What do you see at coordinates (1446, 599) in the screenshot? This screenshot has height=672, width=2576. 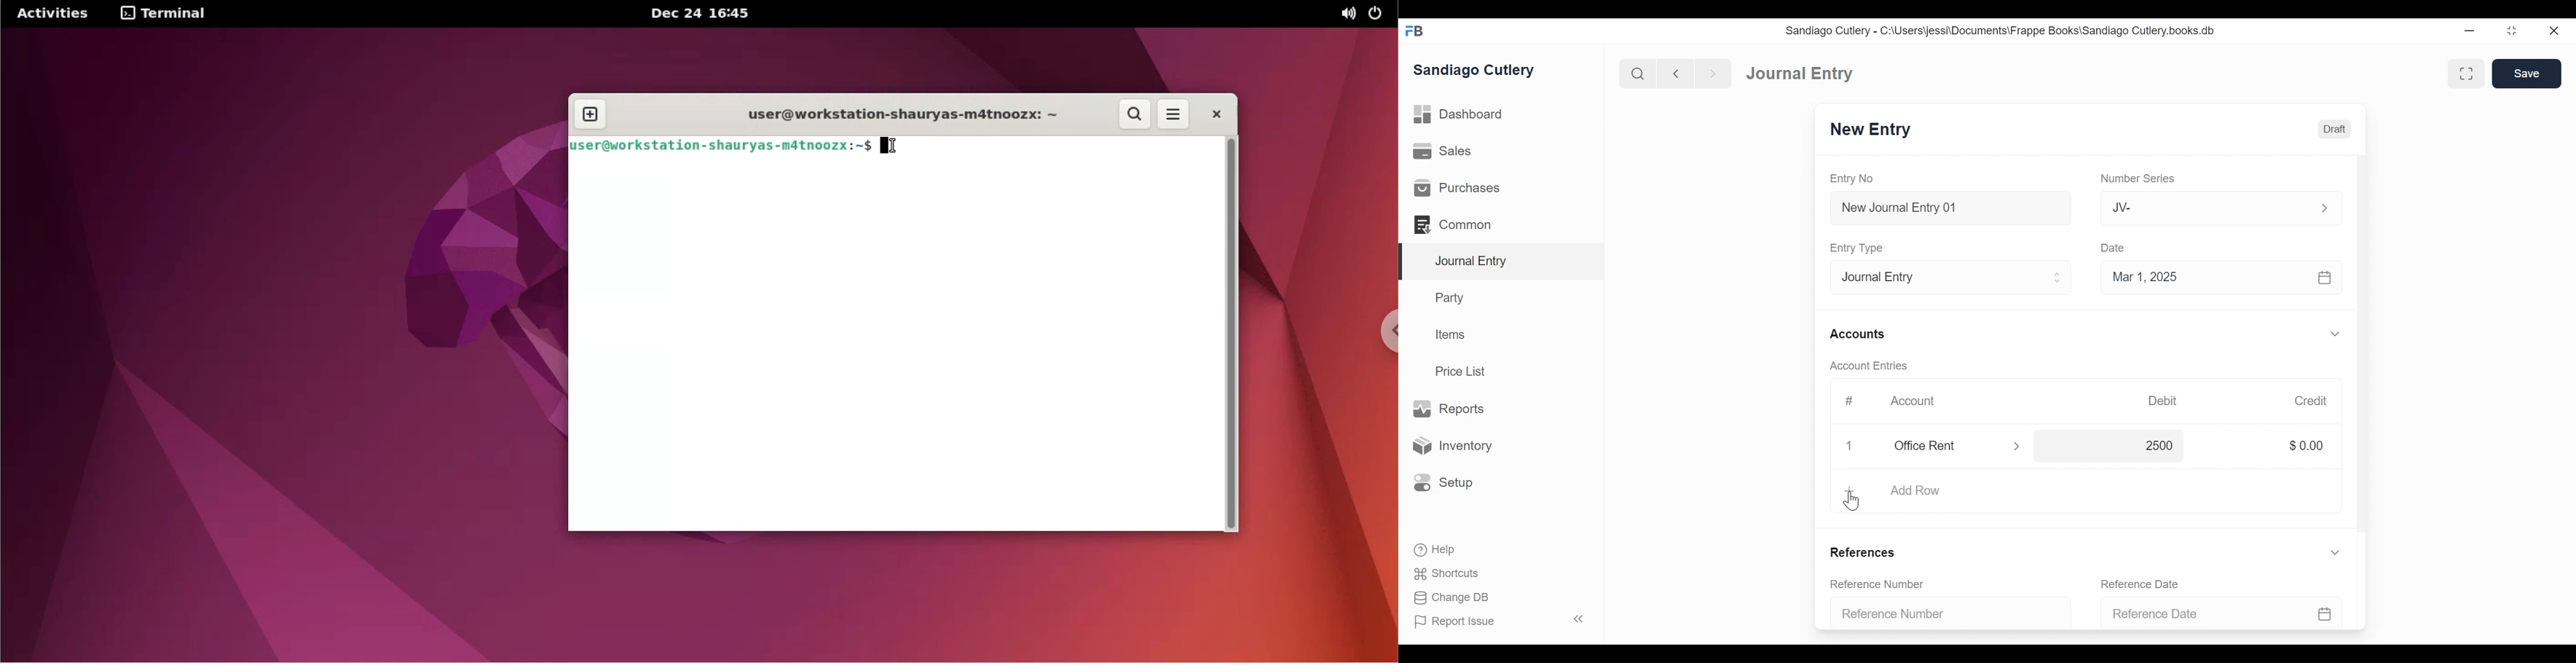 I see `Change DB` at bounding box center [1446, 599].